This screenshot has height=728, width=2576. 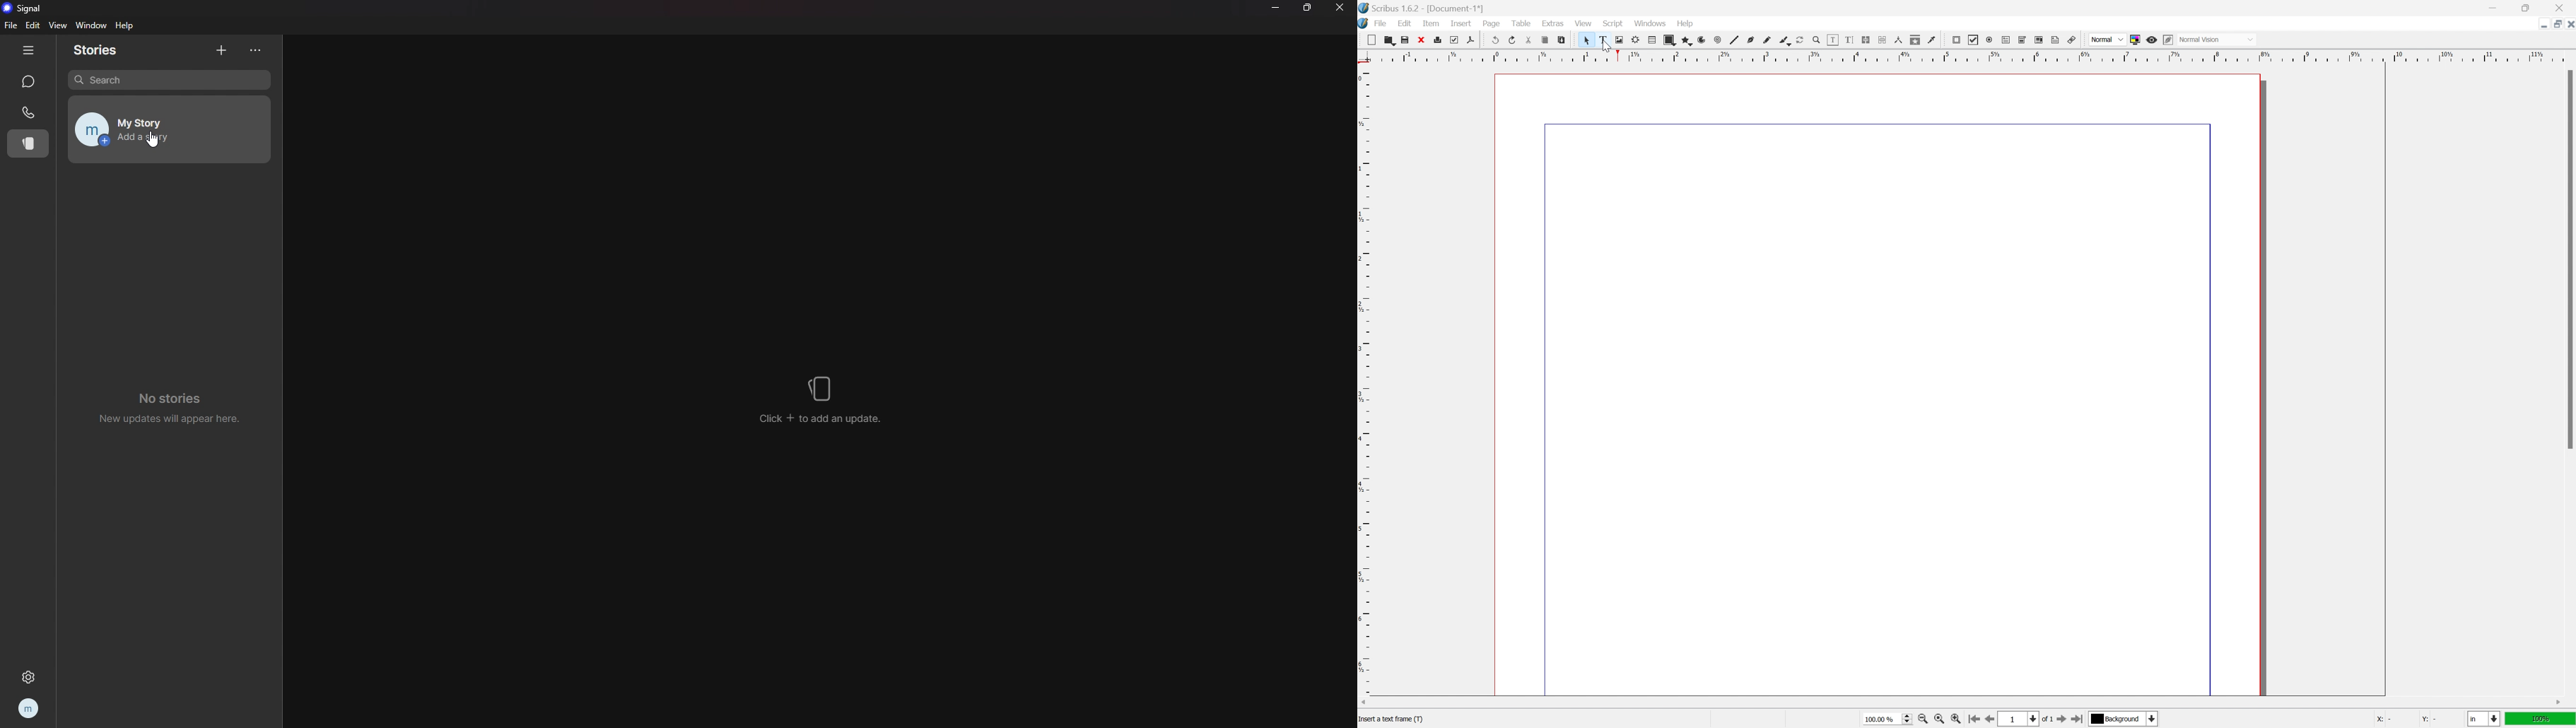 I want to click on edit in preview mode, so click(x=2167, y=39).